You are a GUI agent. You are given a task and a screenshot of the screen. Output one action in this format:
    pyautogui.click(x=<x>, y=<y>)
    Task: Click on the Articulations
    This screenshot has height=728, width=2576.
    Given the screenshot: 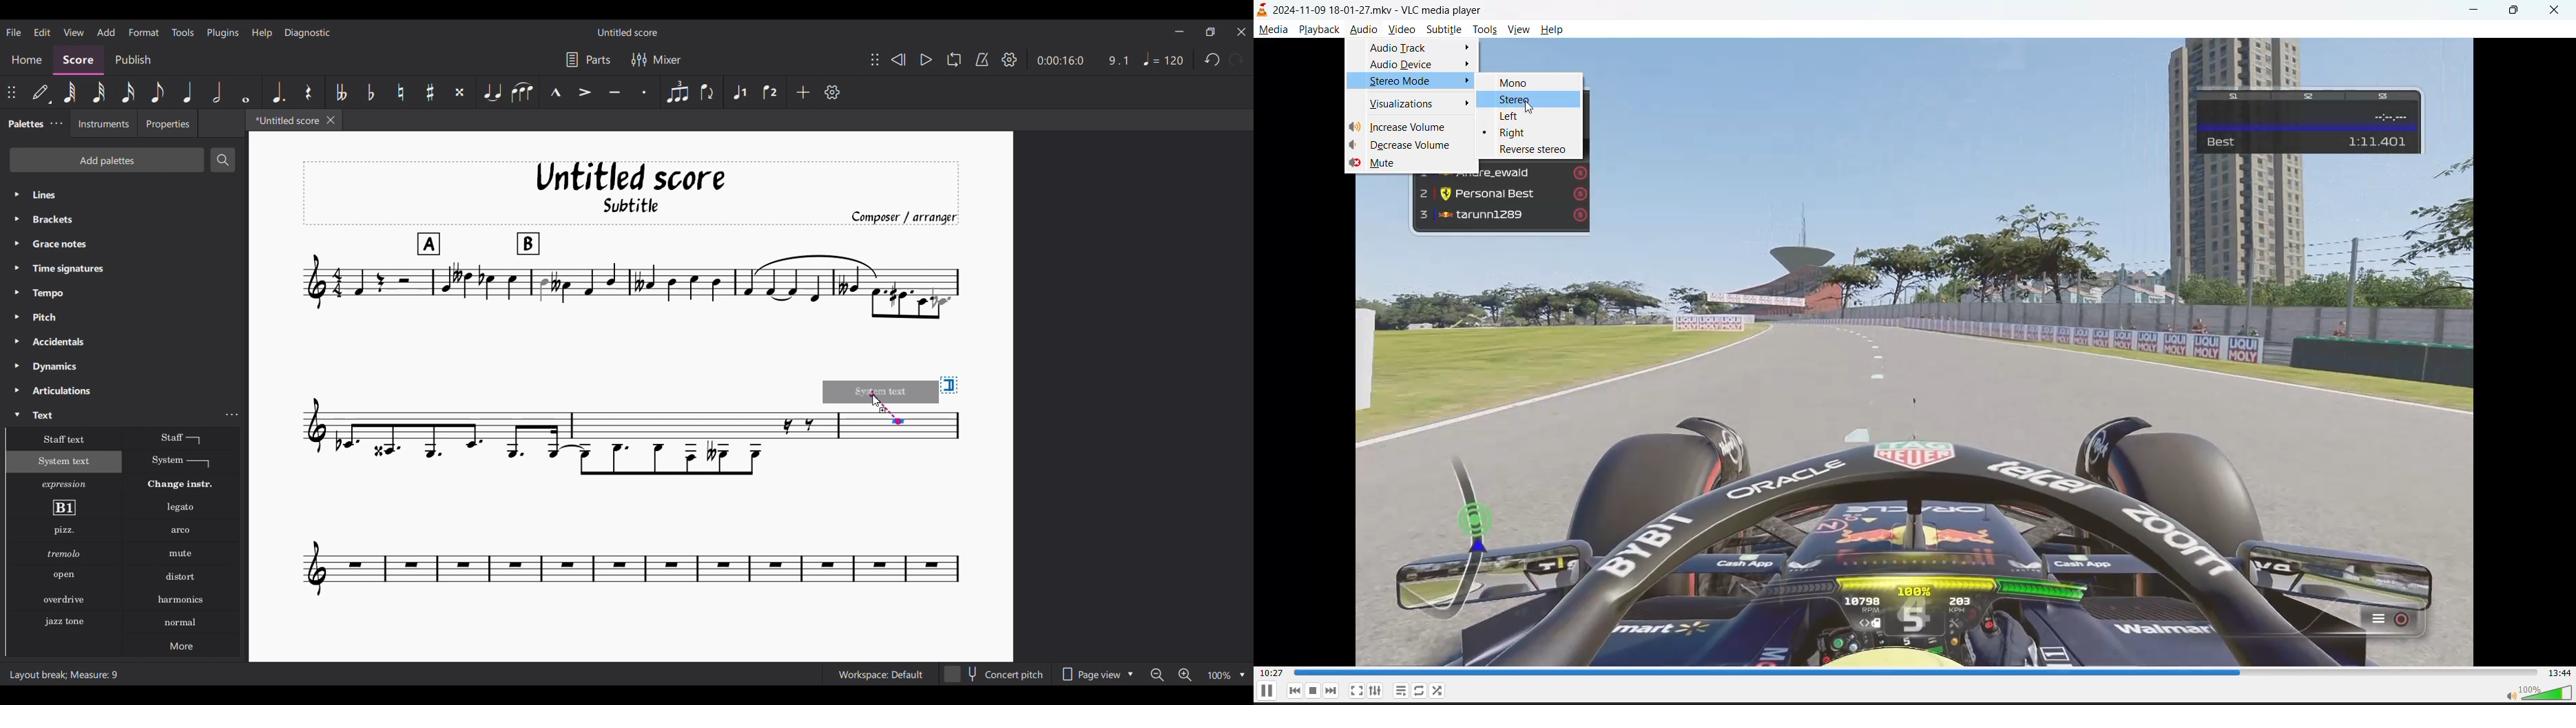 What is the action you would take?
    pyautogui.click(x=125, y=390)
    